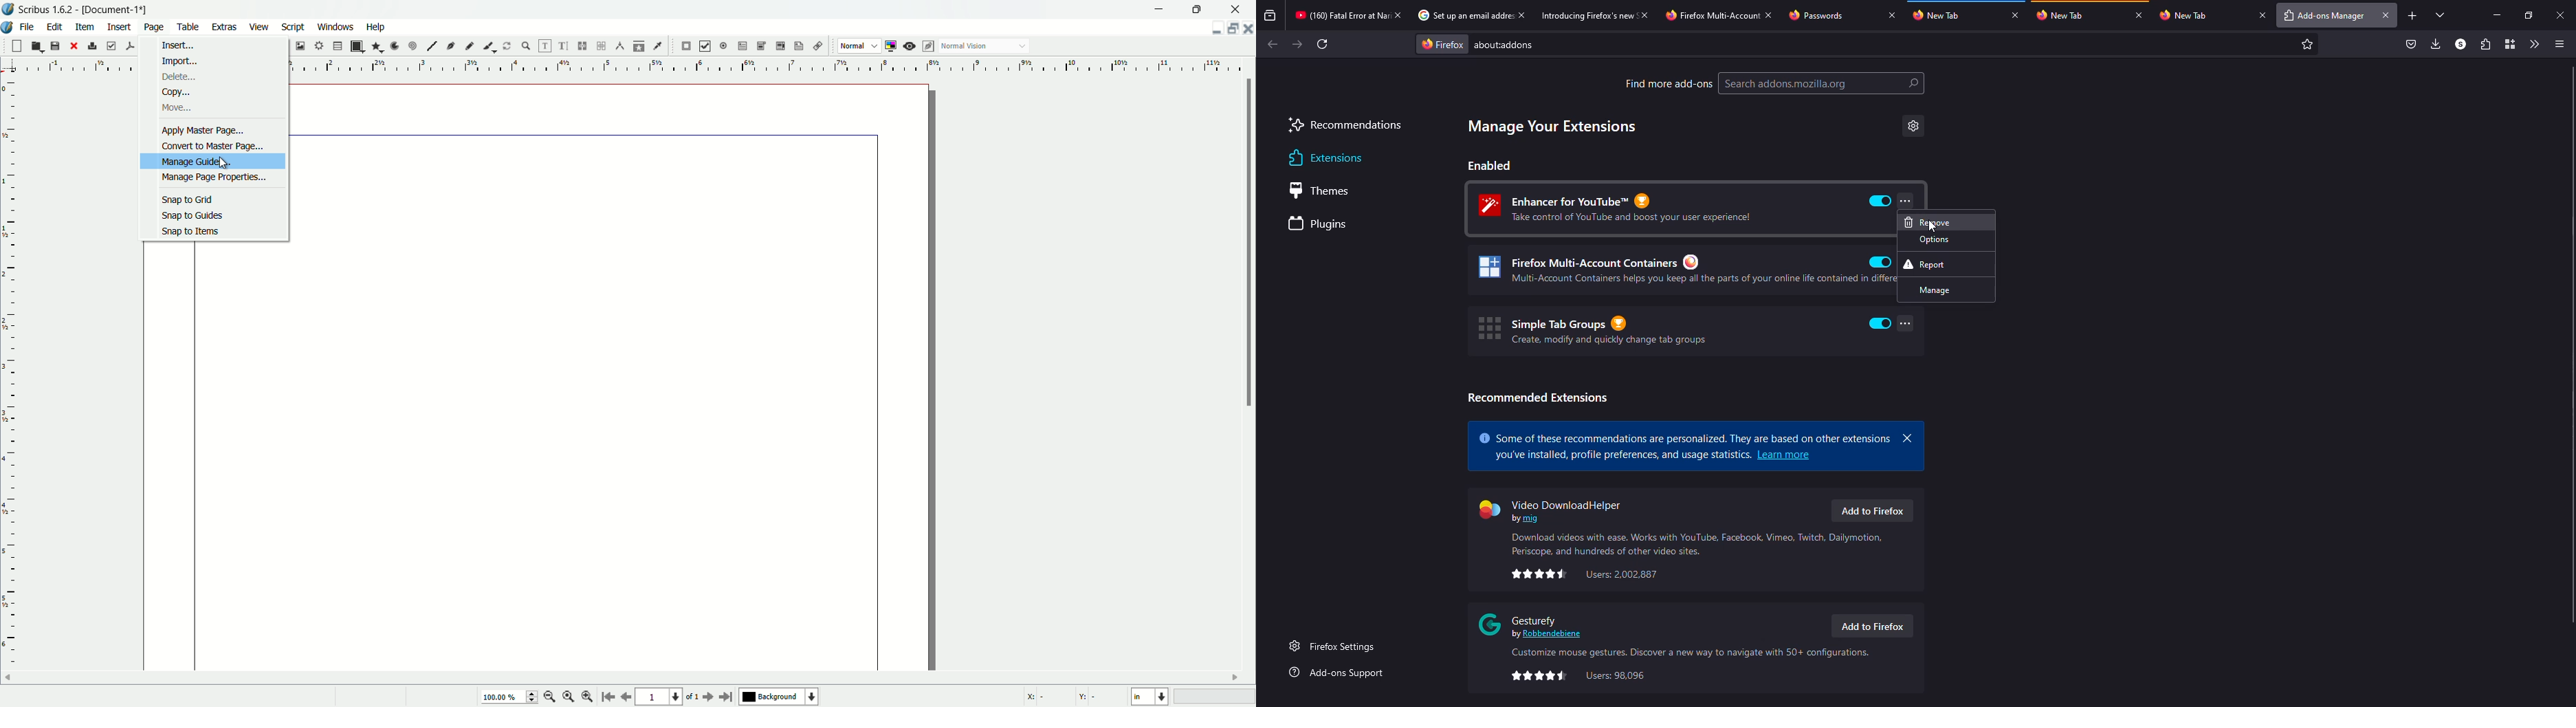 Image resolution: width=2576 pixels, height=728 pixels. What do you see at coordinates (55, 46) in the screenshot?
I see `save` at bounding box center [55, 46].